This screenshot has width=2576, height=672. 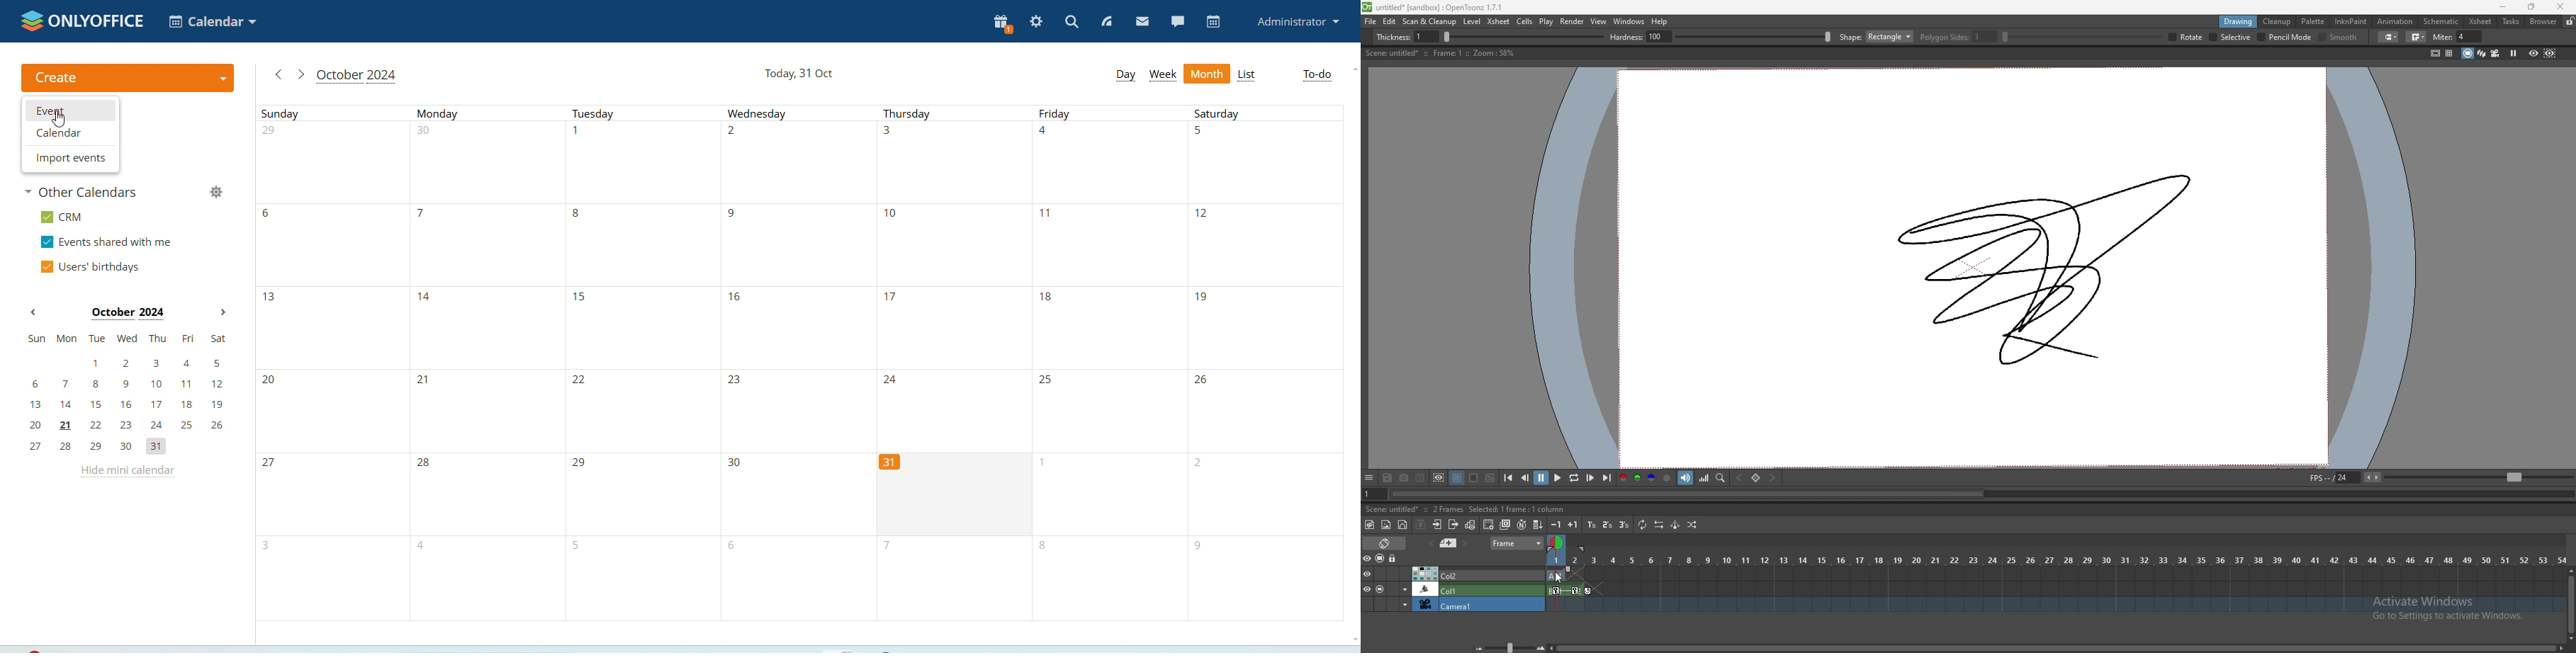 I want to click on list view, so click(x=1247, y=76).